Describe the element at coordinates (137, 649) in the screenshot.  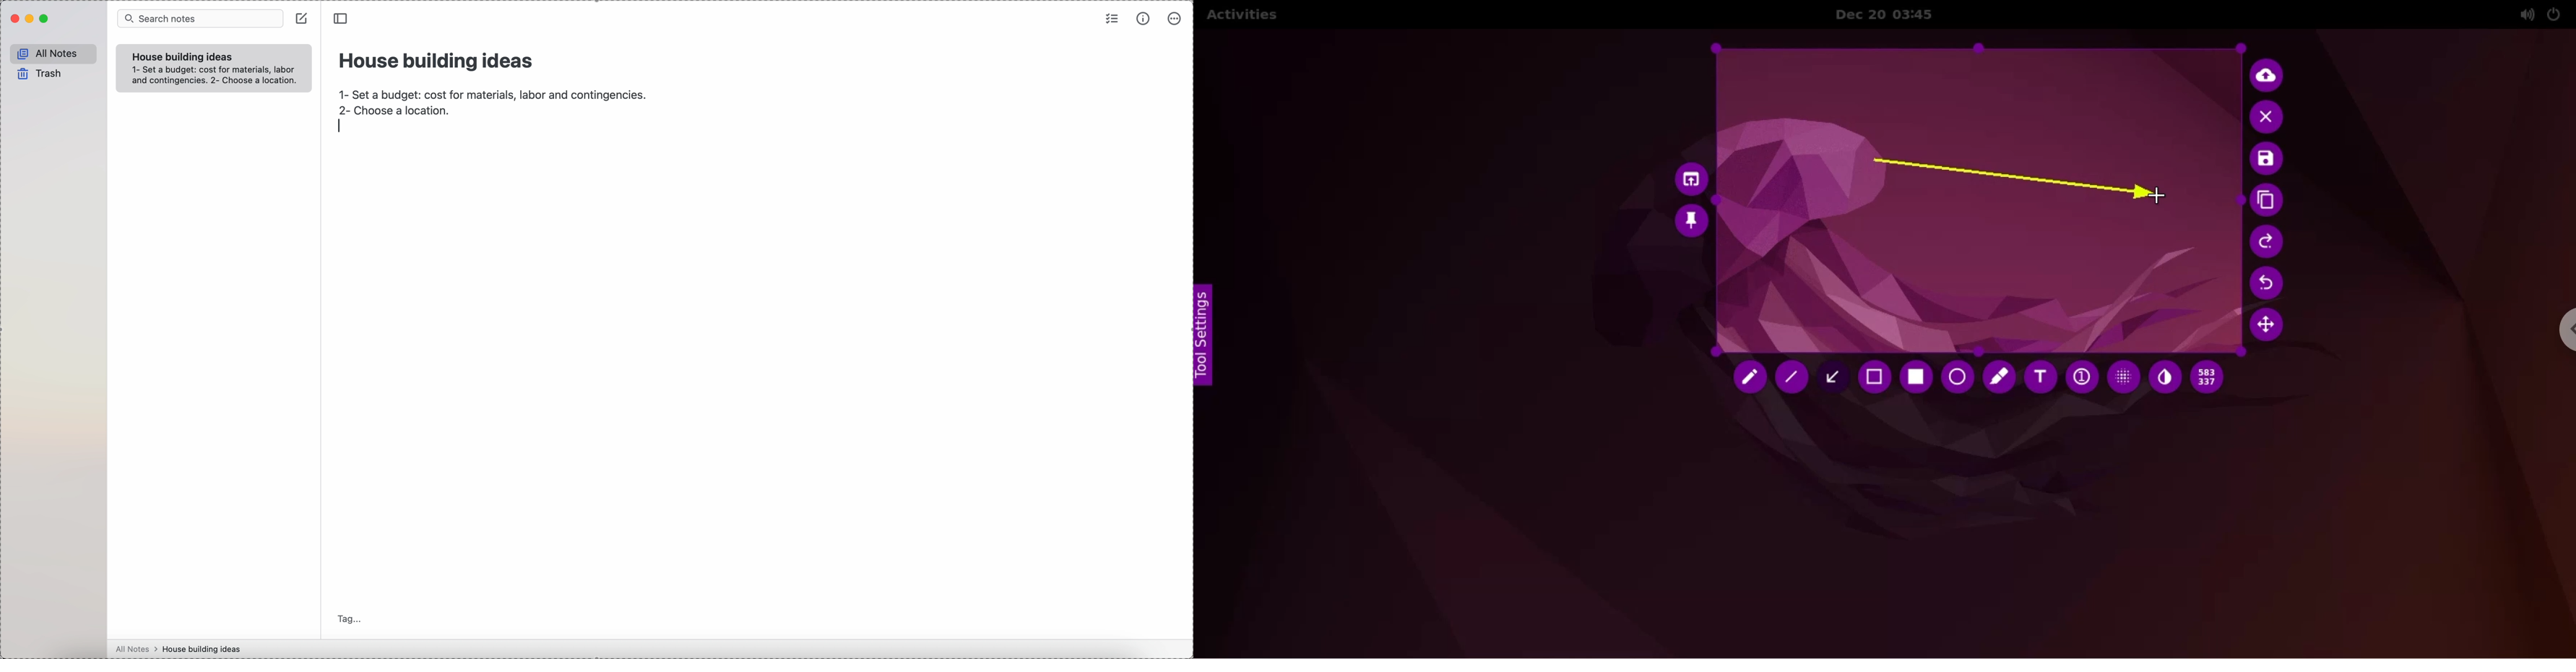
I see `all notes` at that location.